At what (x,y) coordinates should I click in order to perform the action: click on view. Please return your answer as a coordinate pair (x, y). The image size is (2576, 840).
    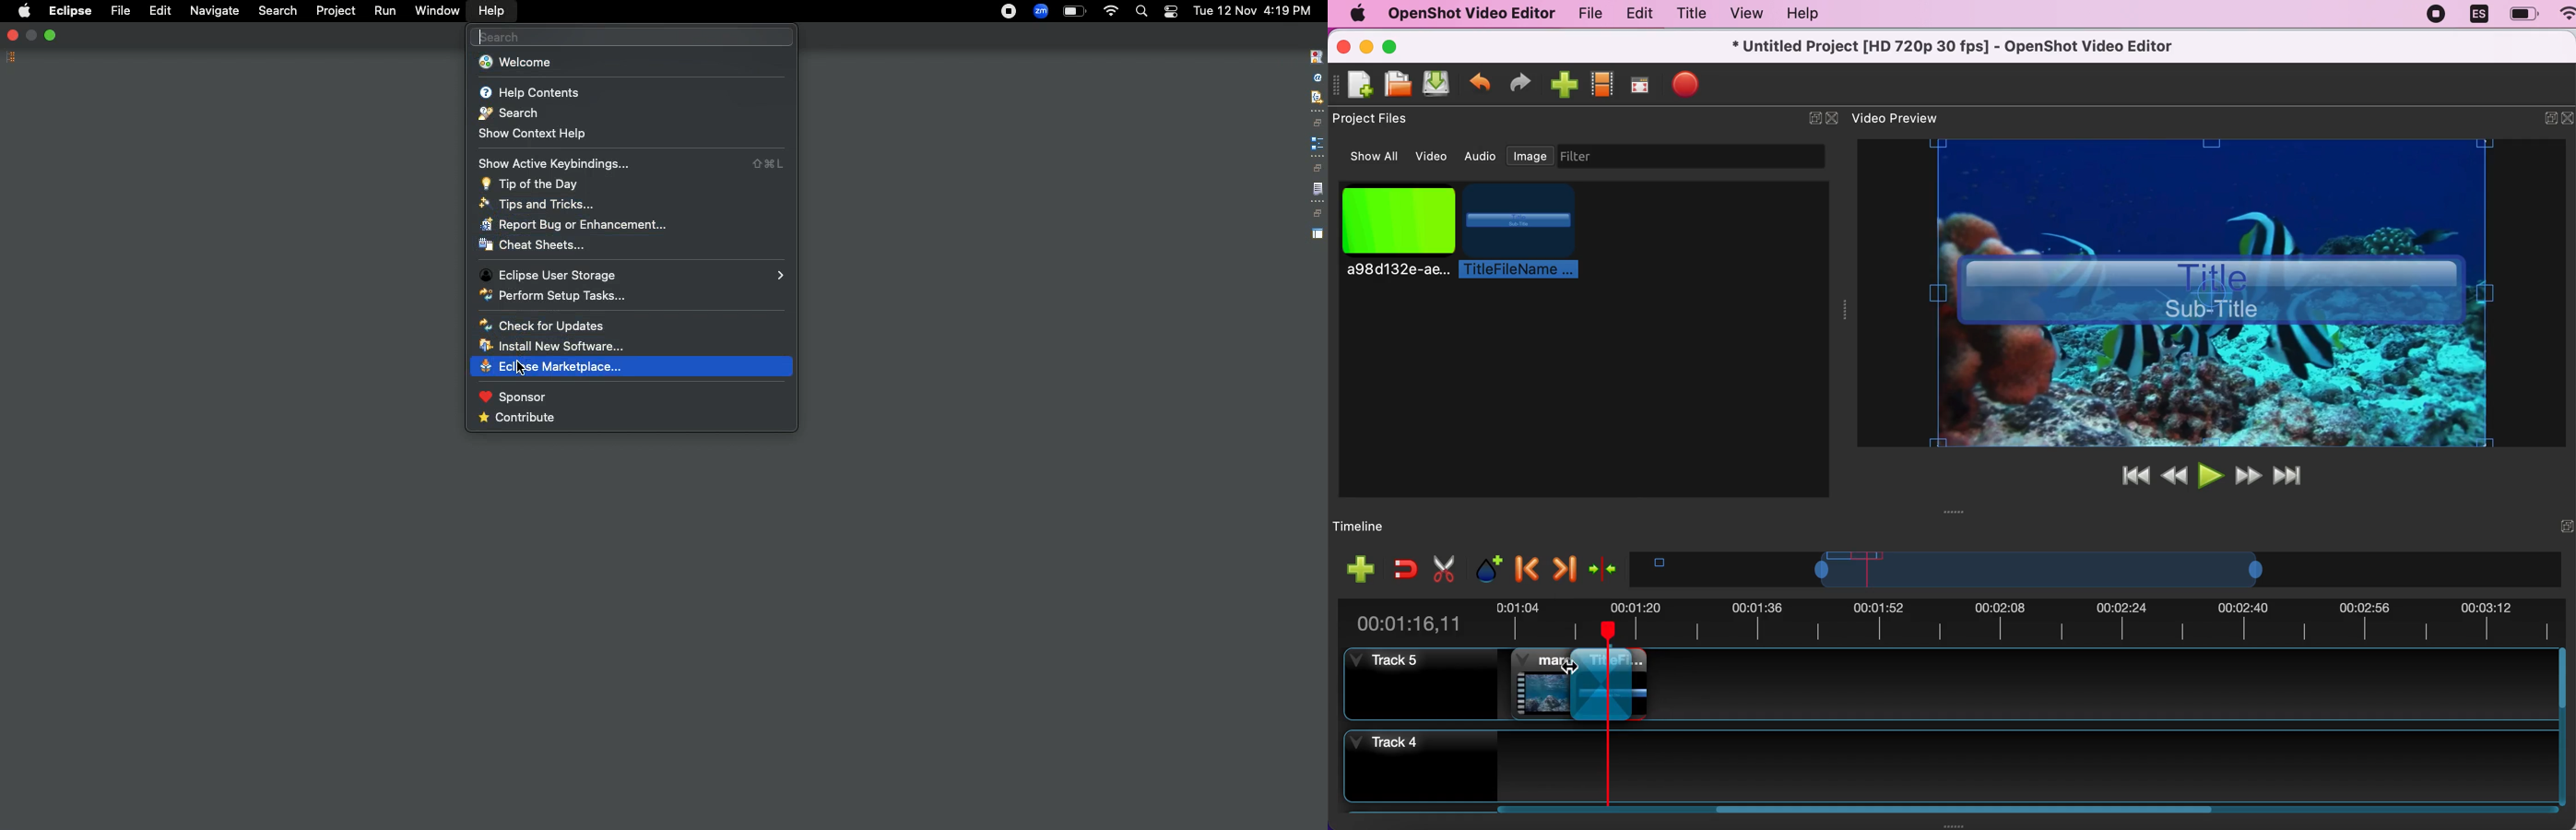
    Looking at the image, I should click on (1746, 13).